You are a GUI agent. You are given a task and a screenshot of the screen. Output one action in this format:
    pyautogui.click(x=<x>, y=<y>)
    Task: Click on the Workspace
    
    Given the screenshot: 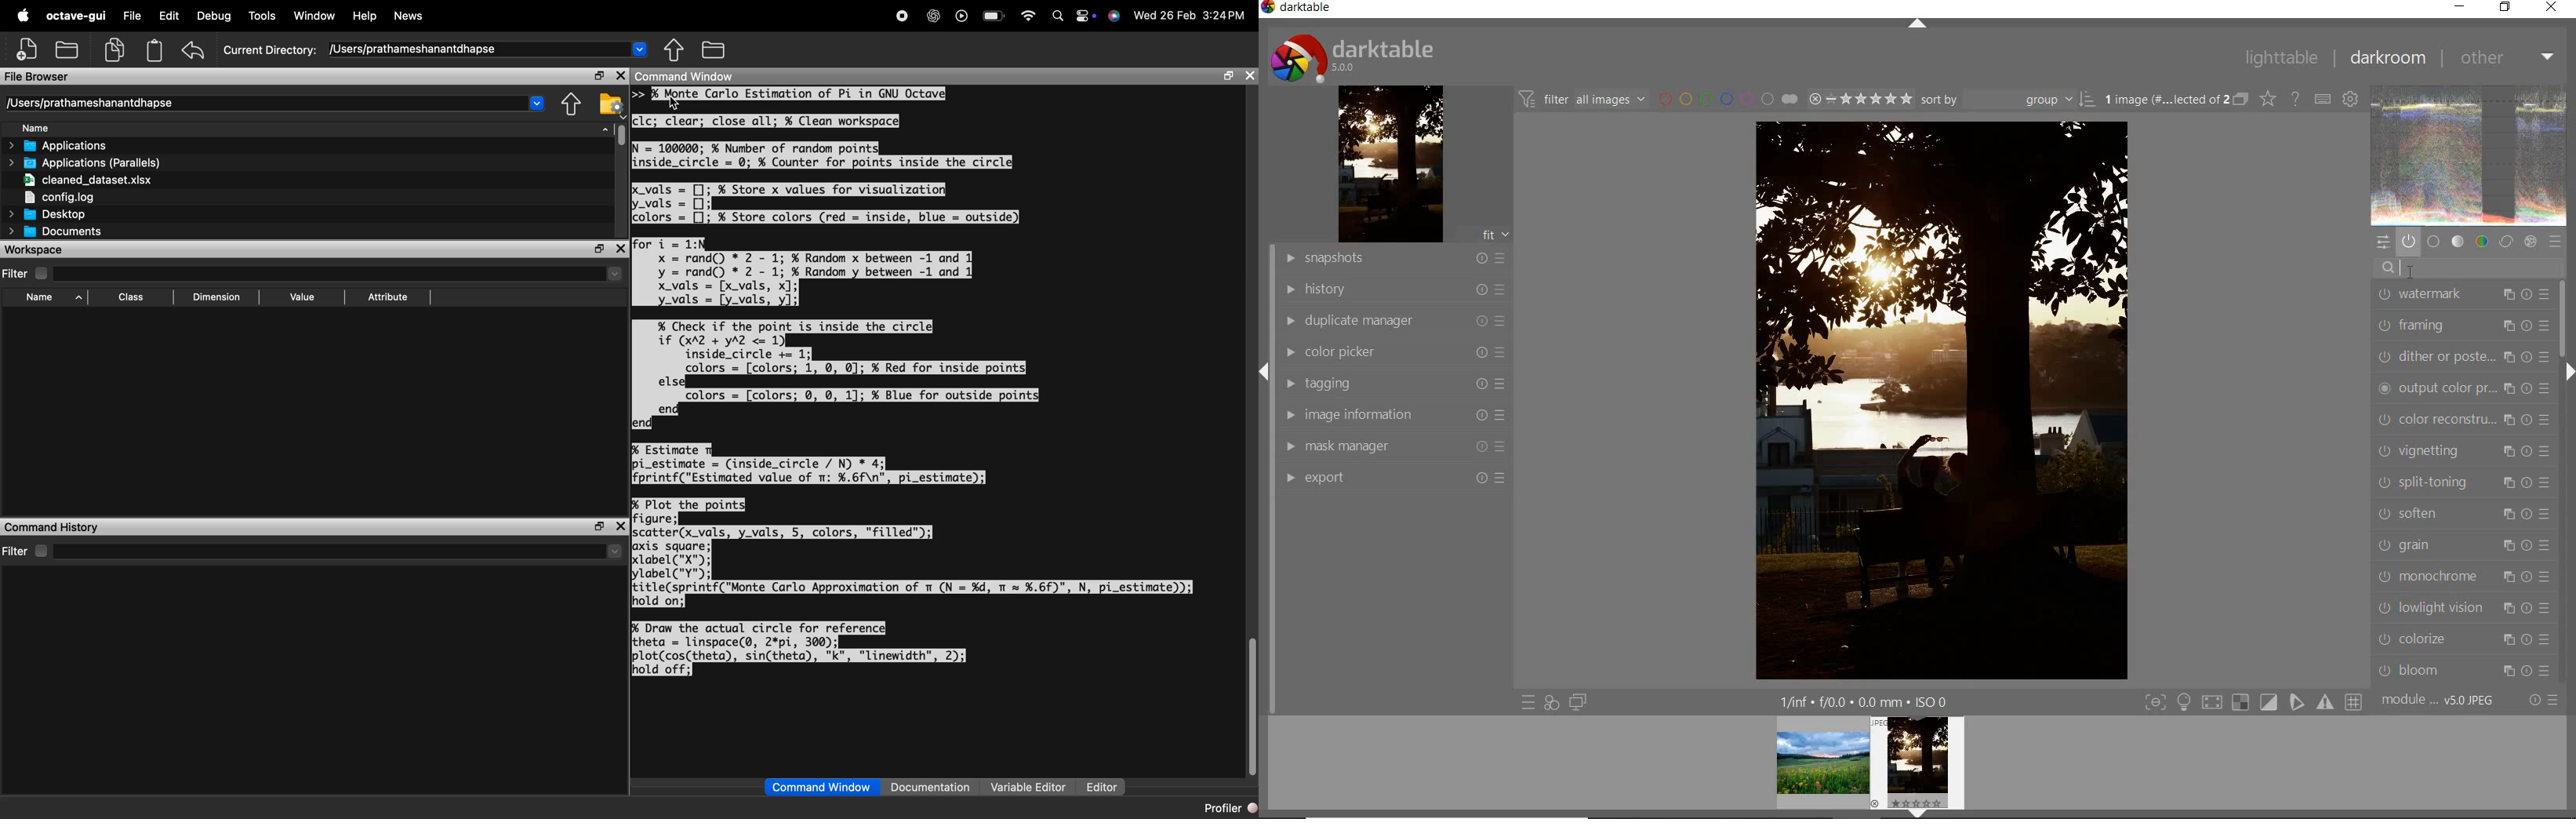 What is the action you would take?
    pyautogui.click(x=41, y=249)
    